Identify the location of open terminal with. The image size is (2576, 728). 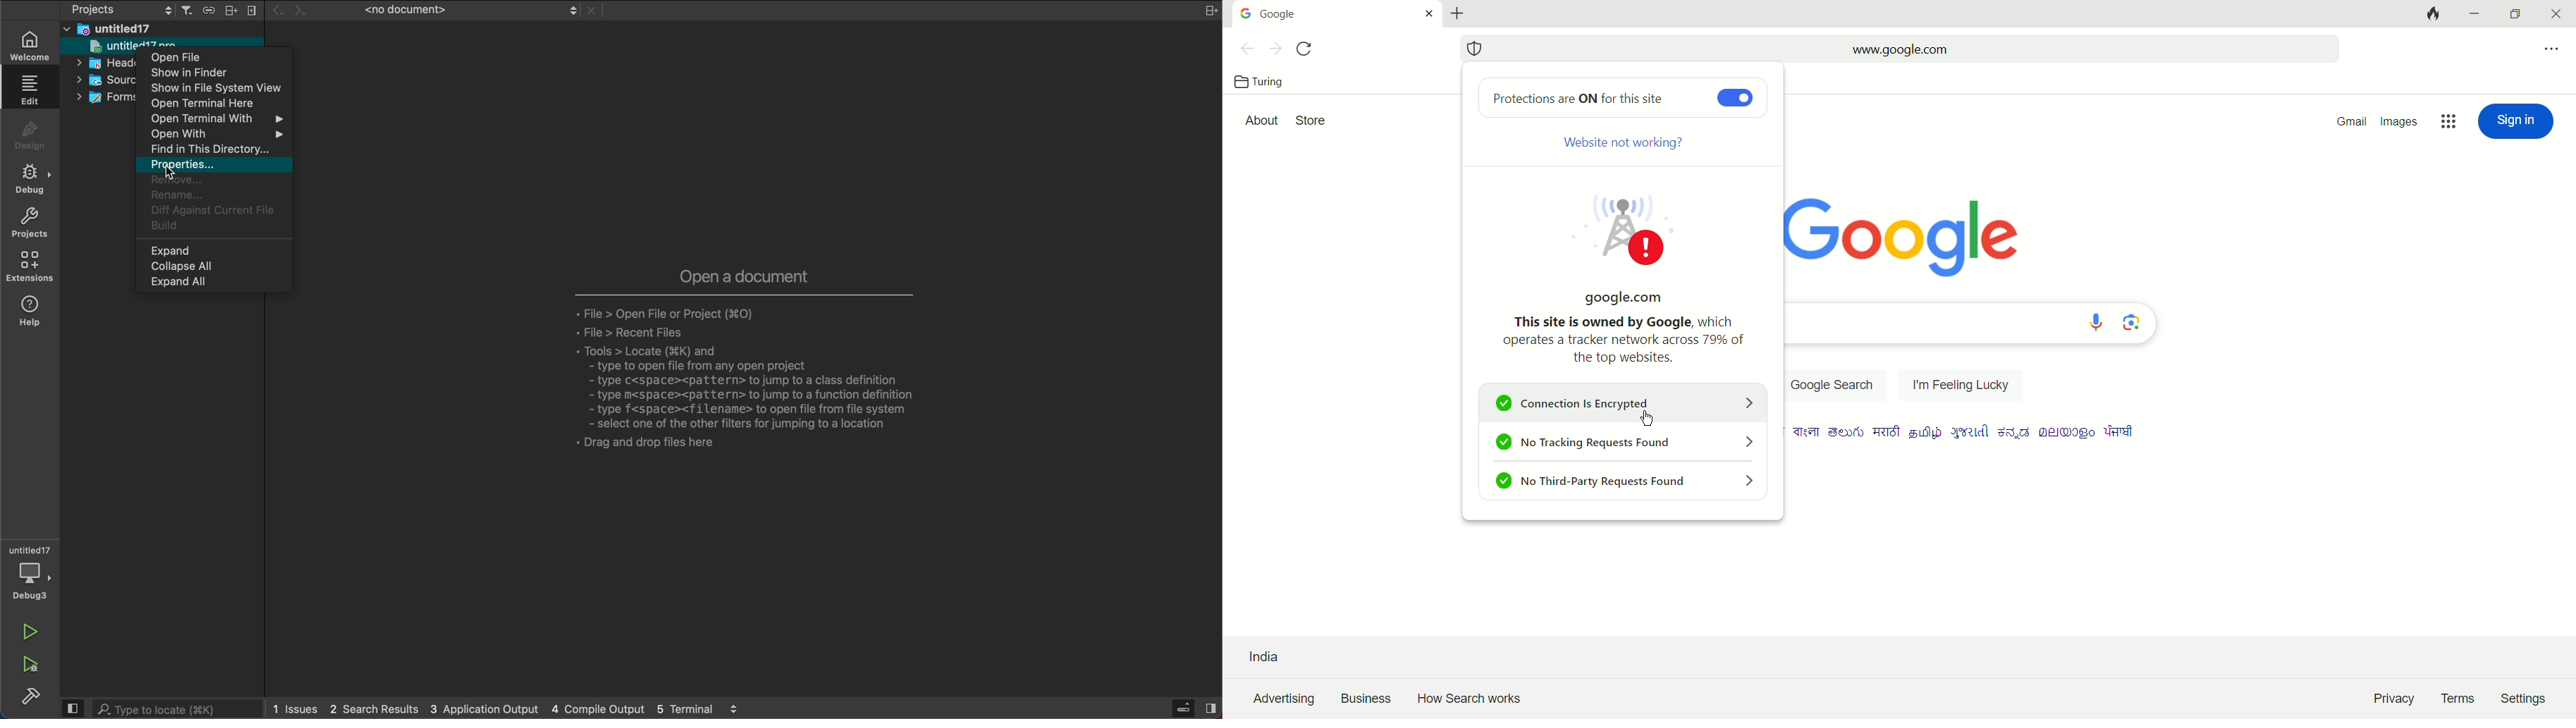
(219, 121).